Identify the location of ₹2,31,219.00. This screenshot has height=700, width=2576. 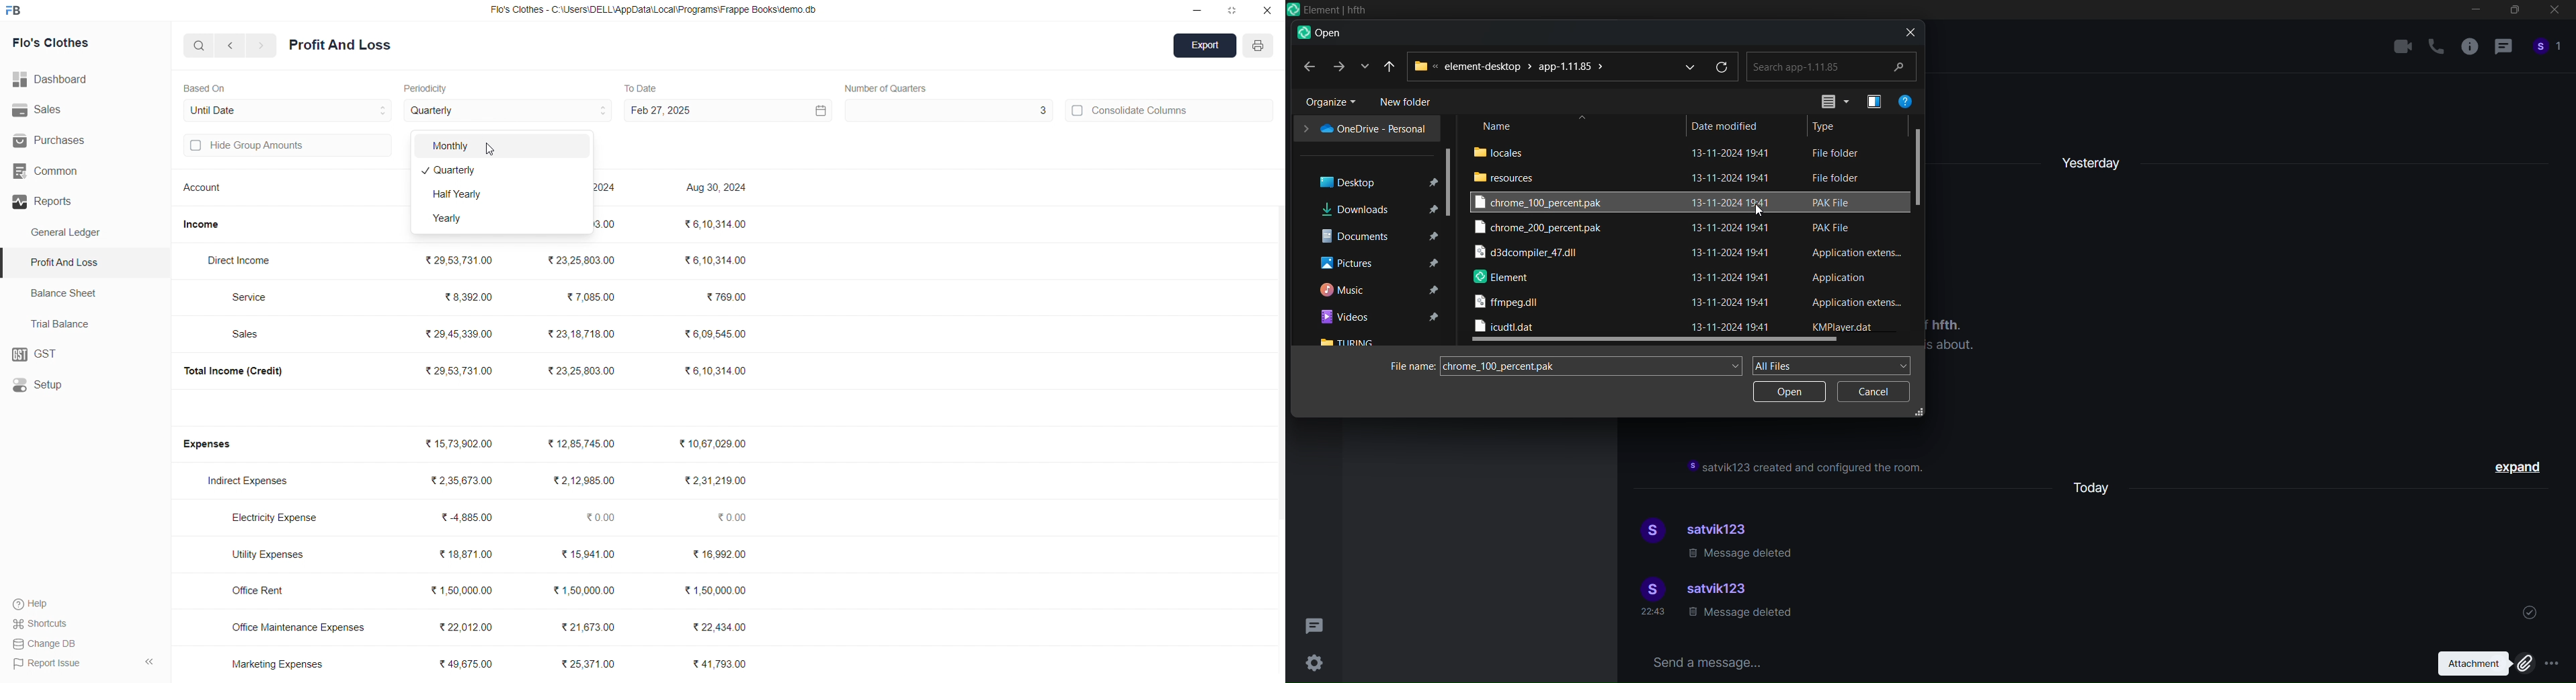
(714, 481).